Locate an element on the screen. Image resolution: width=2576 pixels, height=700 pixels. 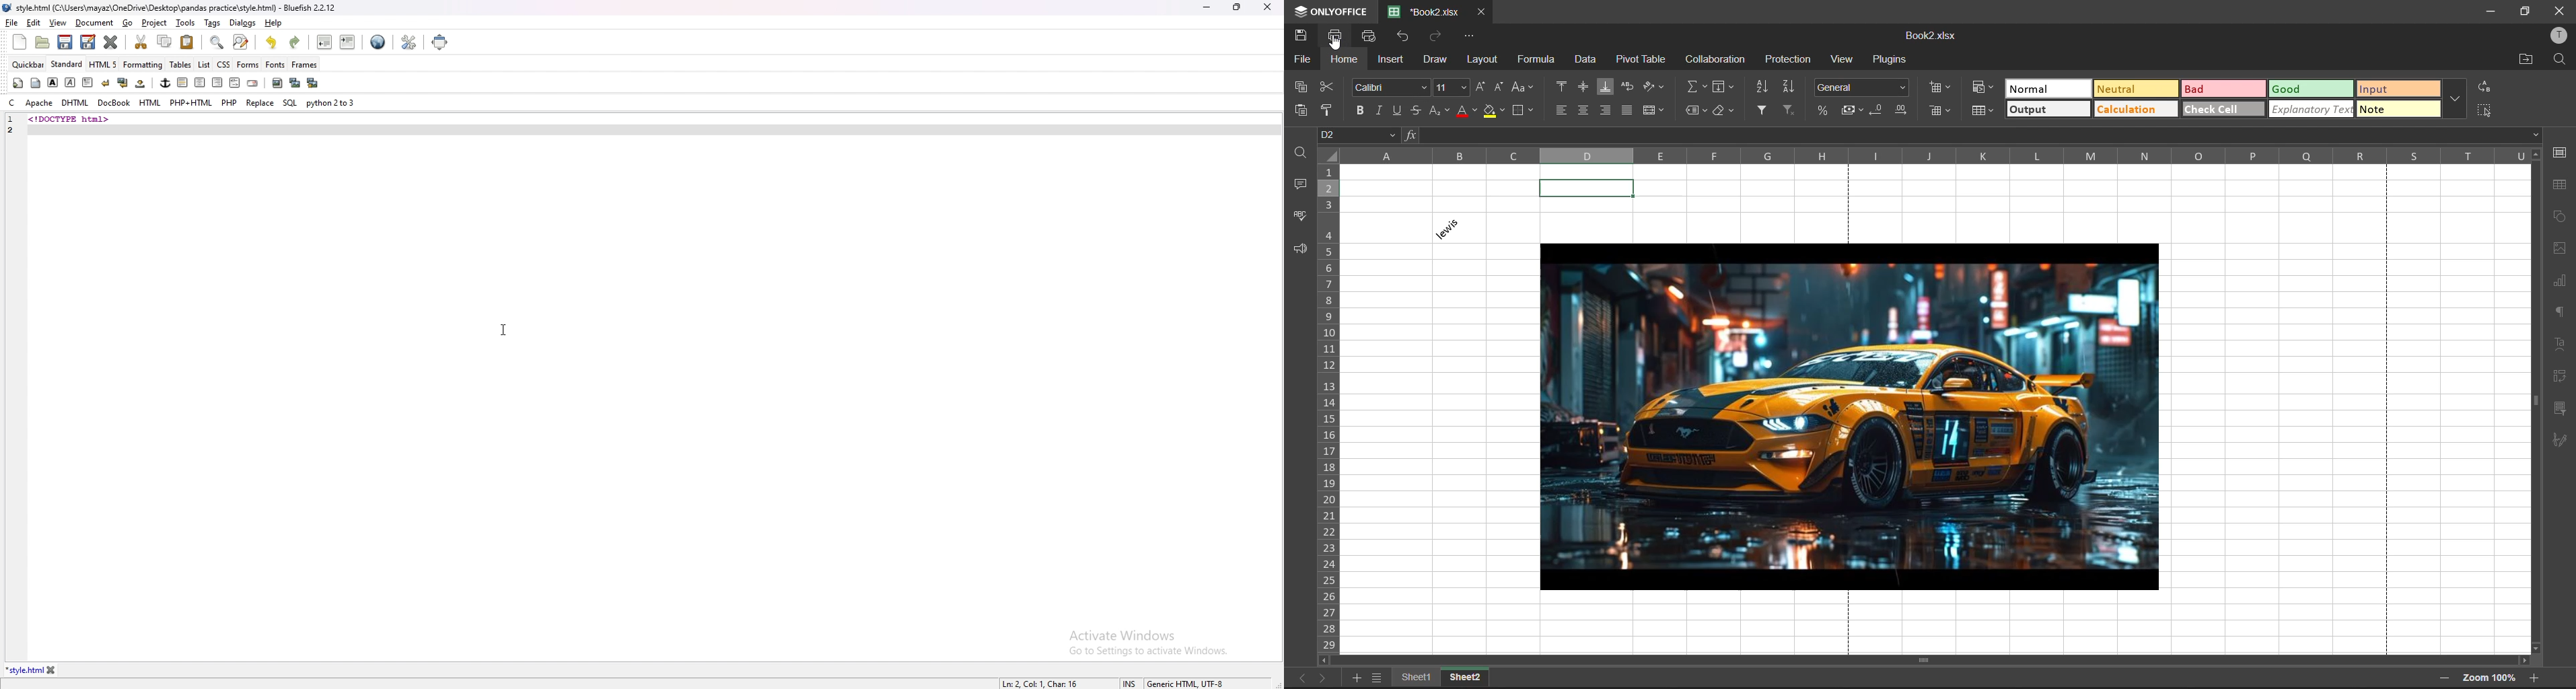
pivot table is located at coordinates (1643, 58).